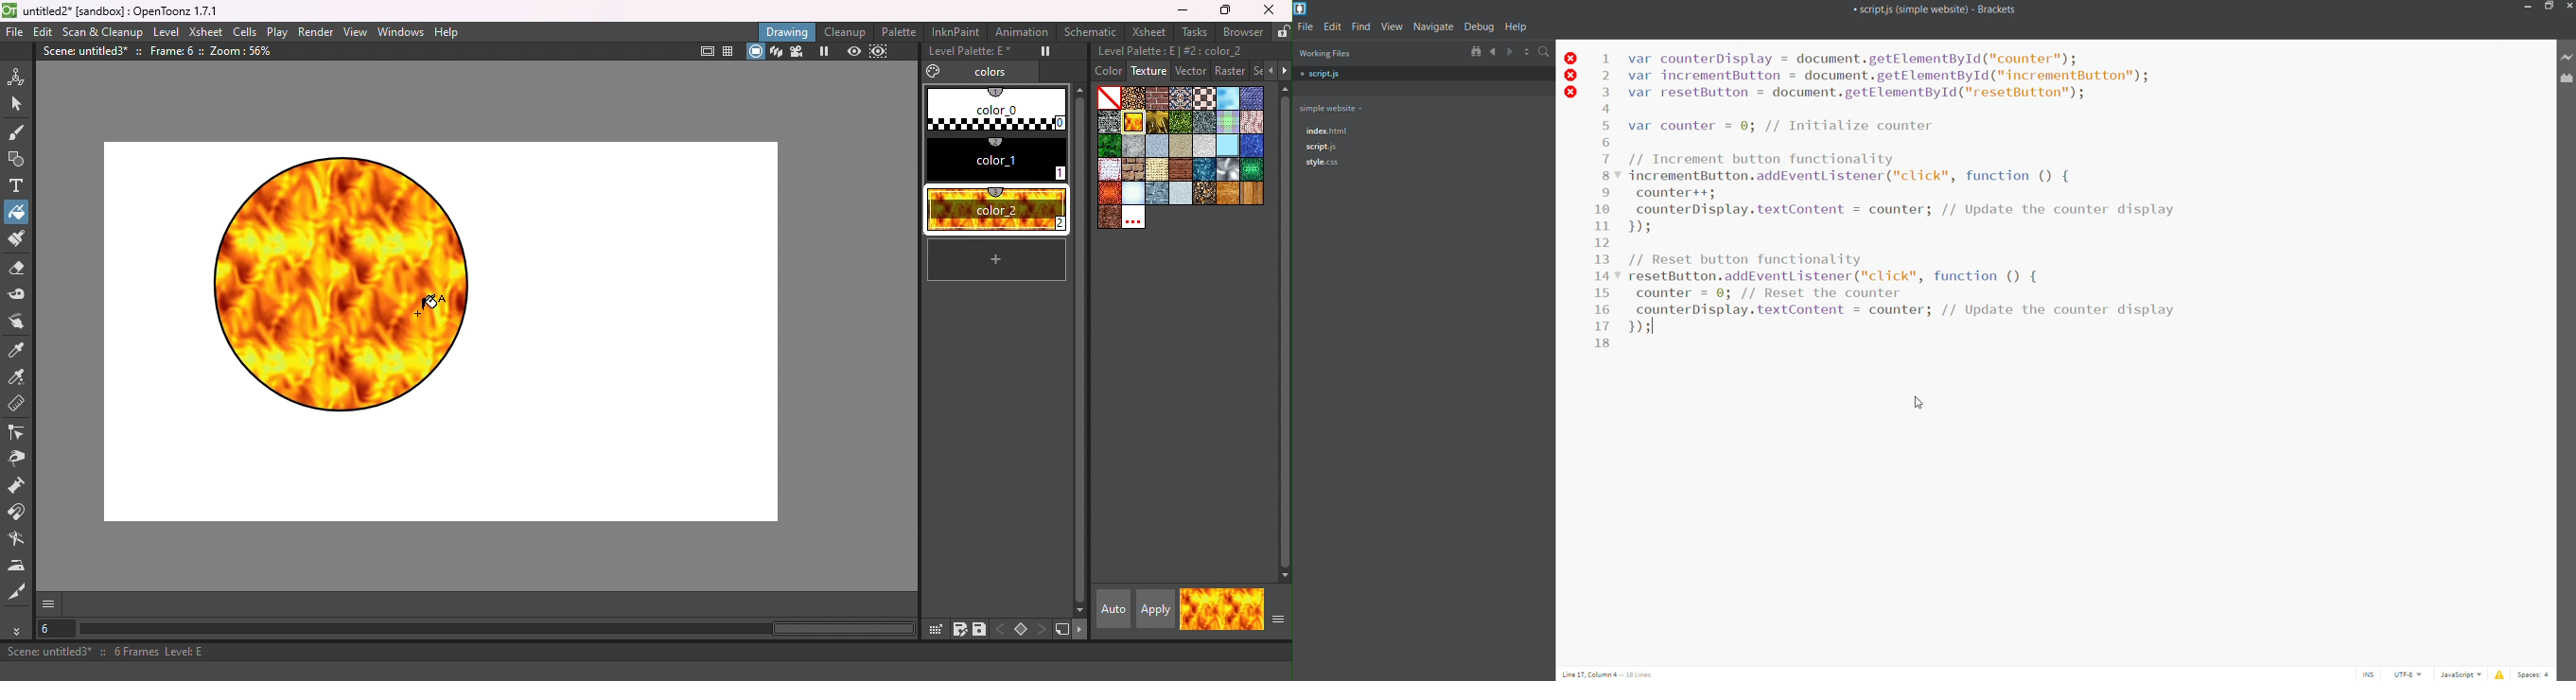 The width and height of the screenshot is (2576, 700). Describe the element at coordinates (2408, 674) in the screenshot. I see `encoding` at that location.